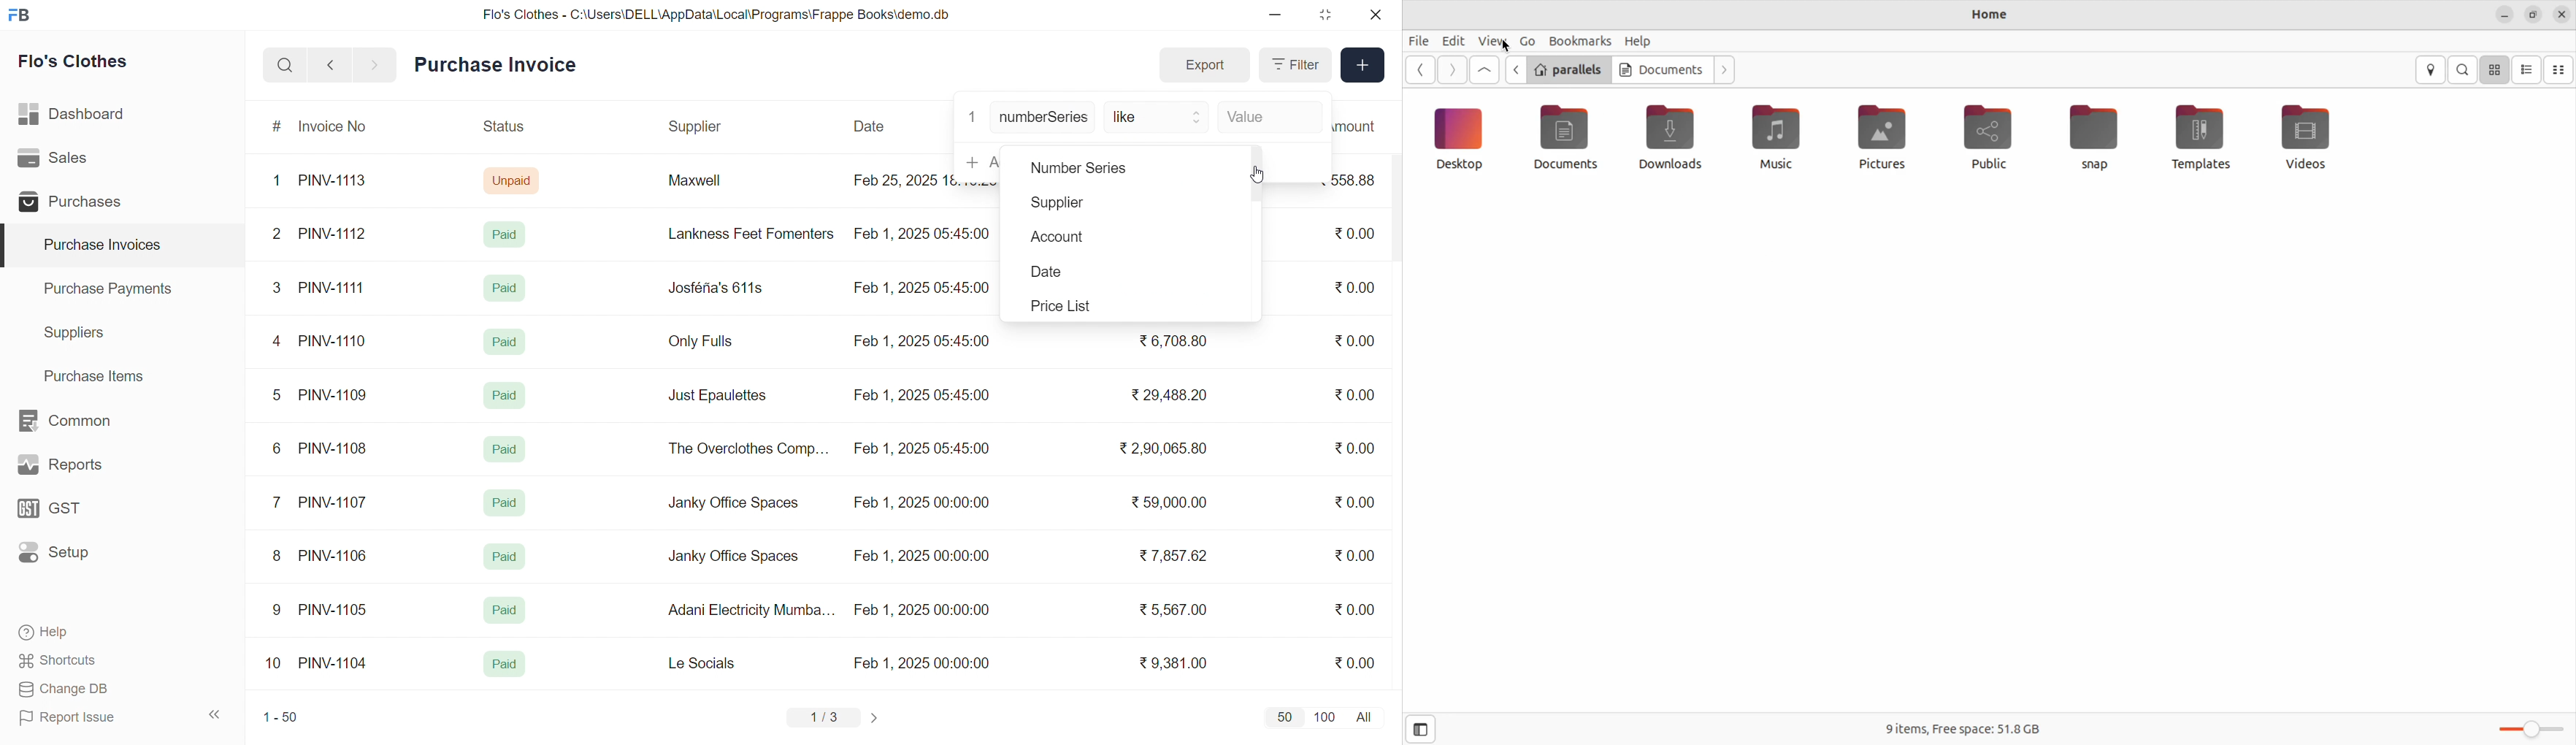 The image size is (2576, 756). Describe the element at coordinates (1173, 504) in the screenshot. I see `₹ 59,000.00` at that location.